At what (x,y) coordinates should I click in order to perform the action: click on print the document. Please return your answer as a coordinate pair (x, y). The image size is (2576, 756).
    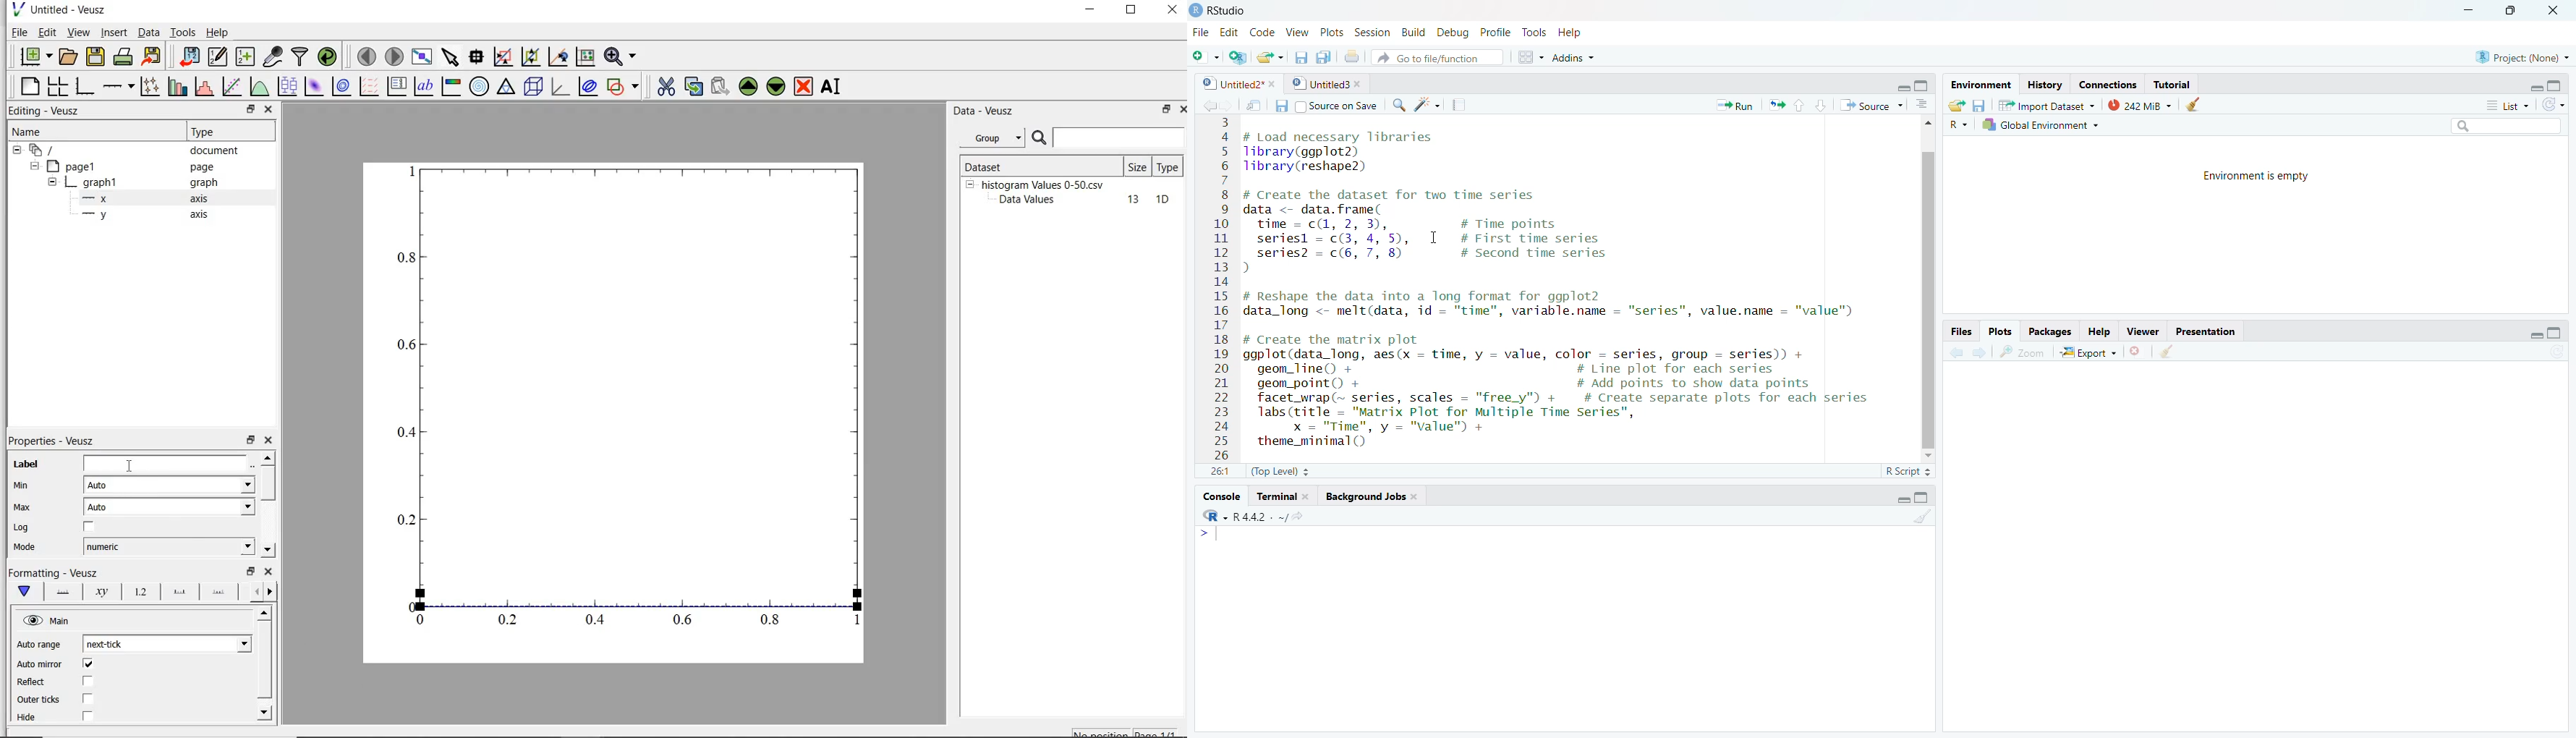
    Looking at the image, I should click on (124, 55).